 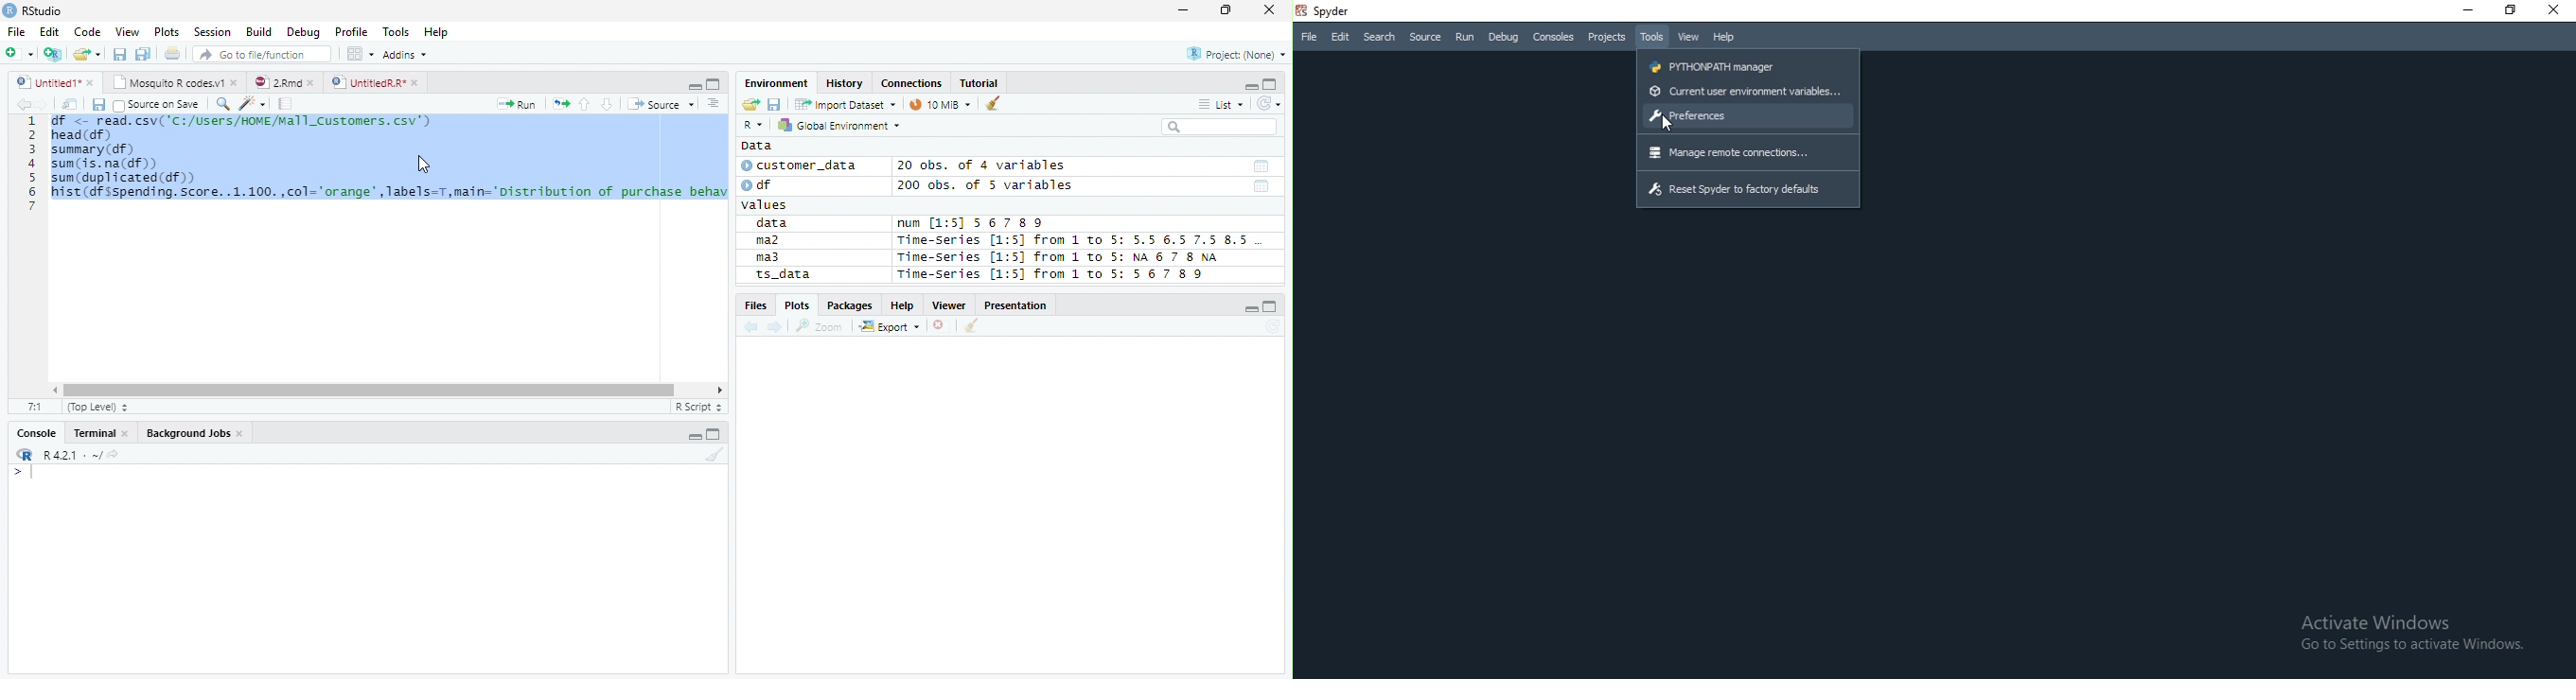 I want to click on current user environment variables, so click(x=1749, y=92).